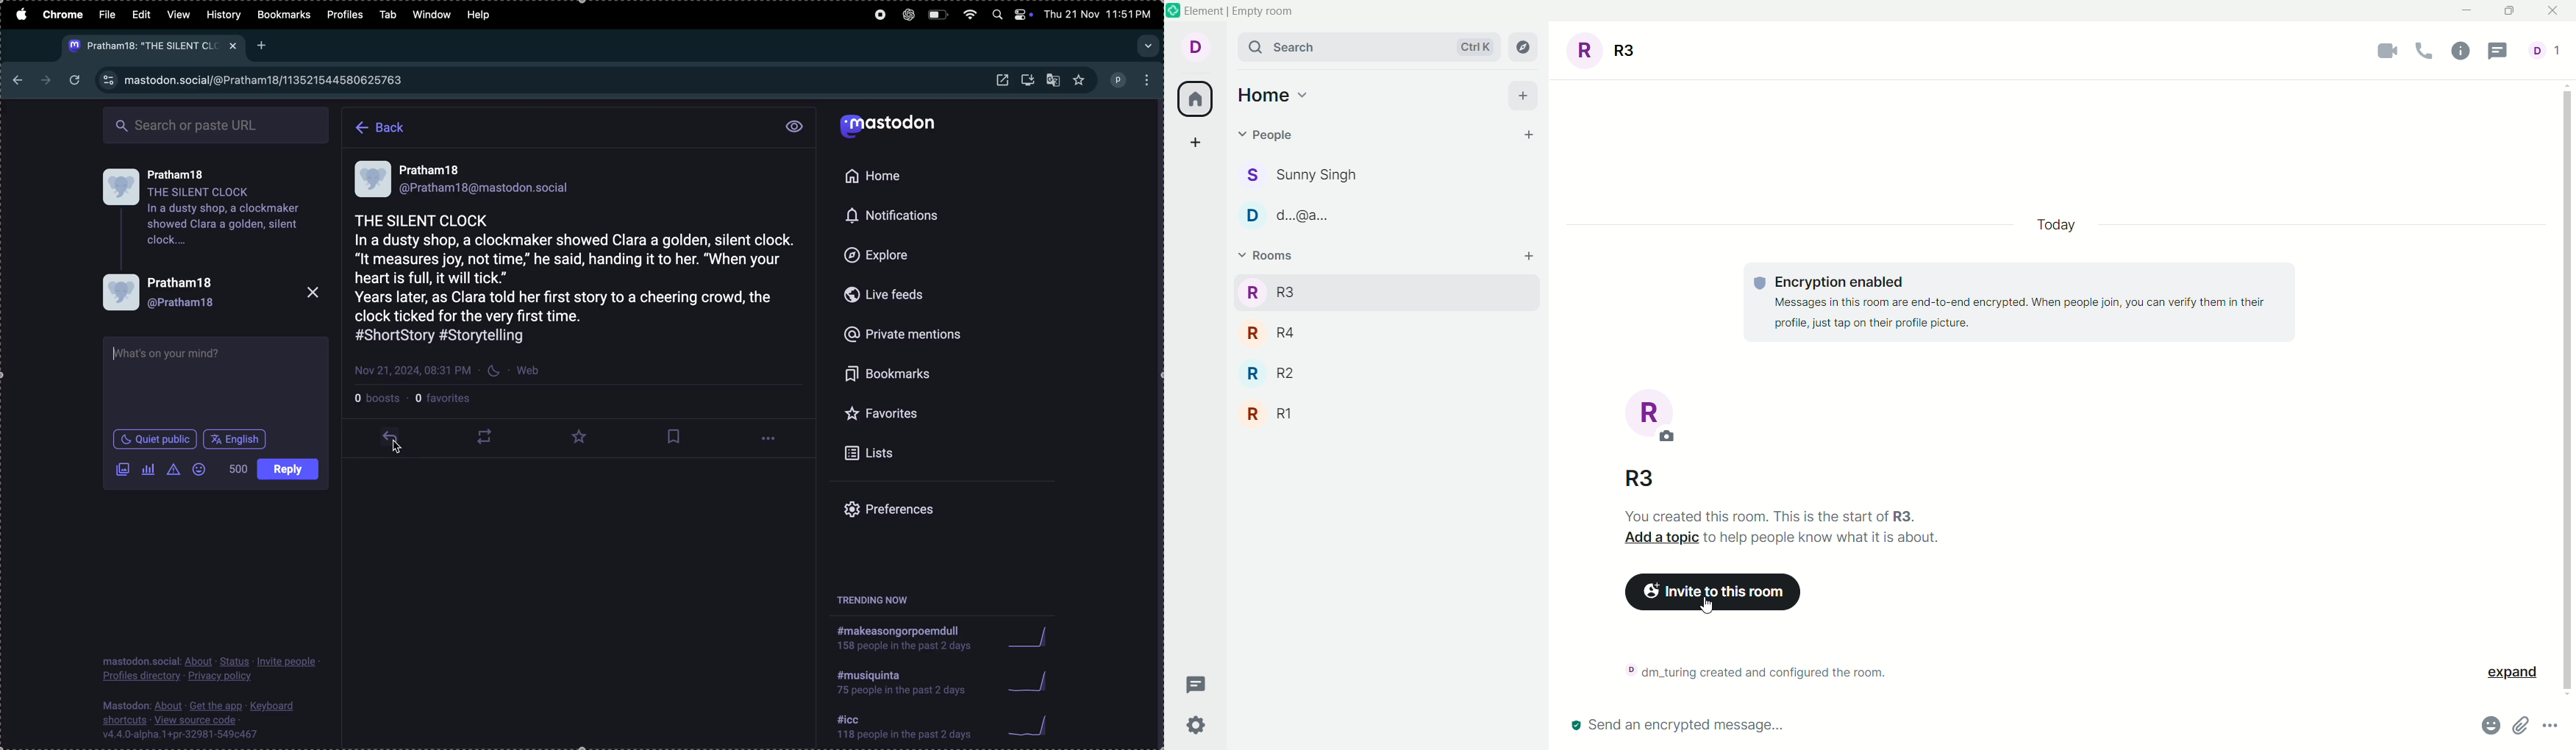 Image resolution: width=2576 pixels, height=756 pixels. I want to click on add, so click(1530, 260).